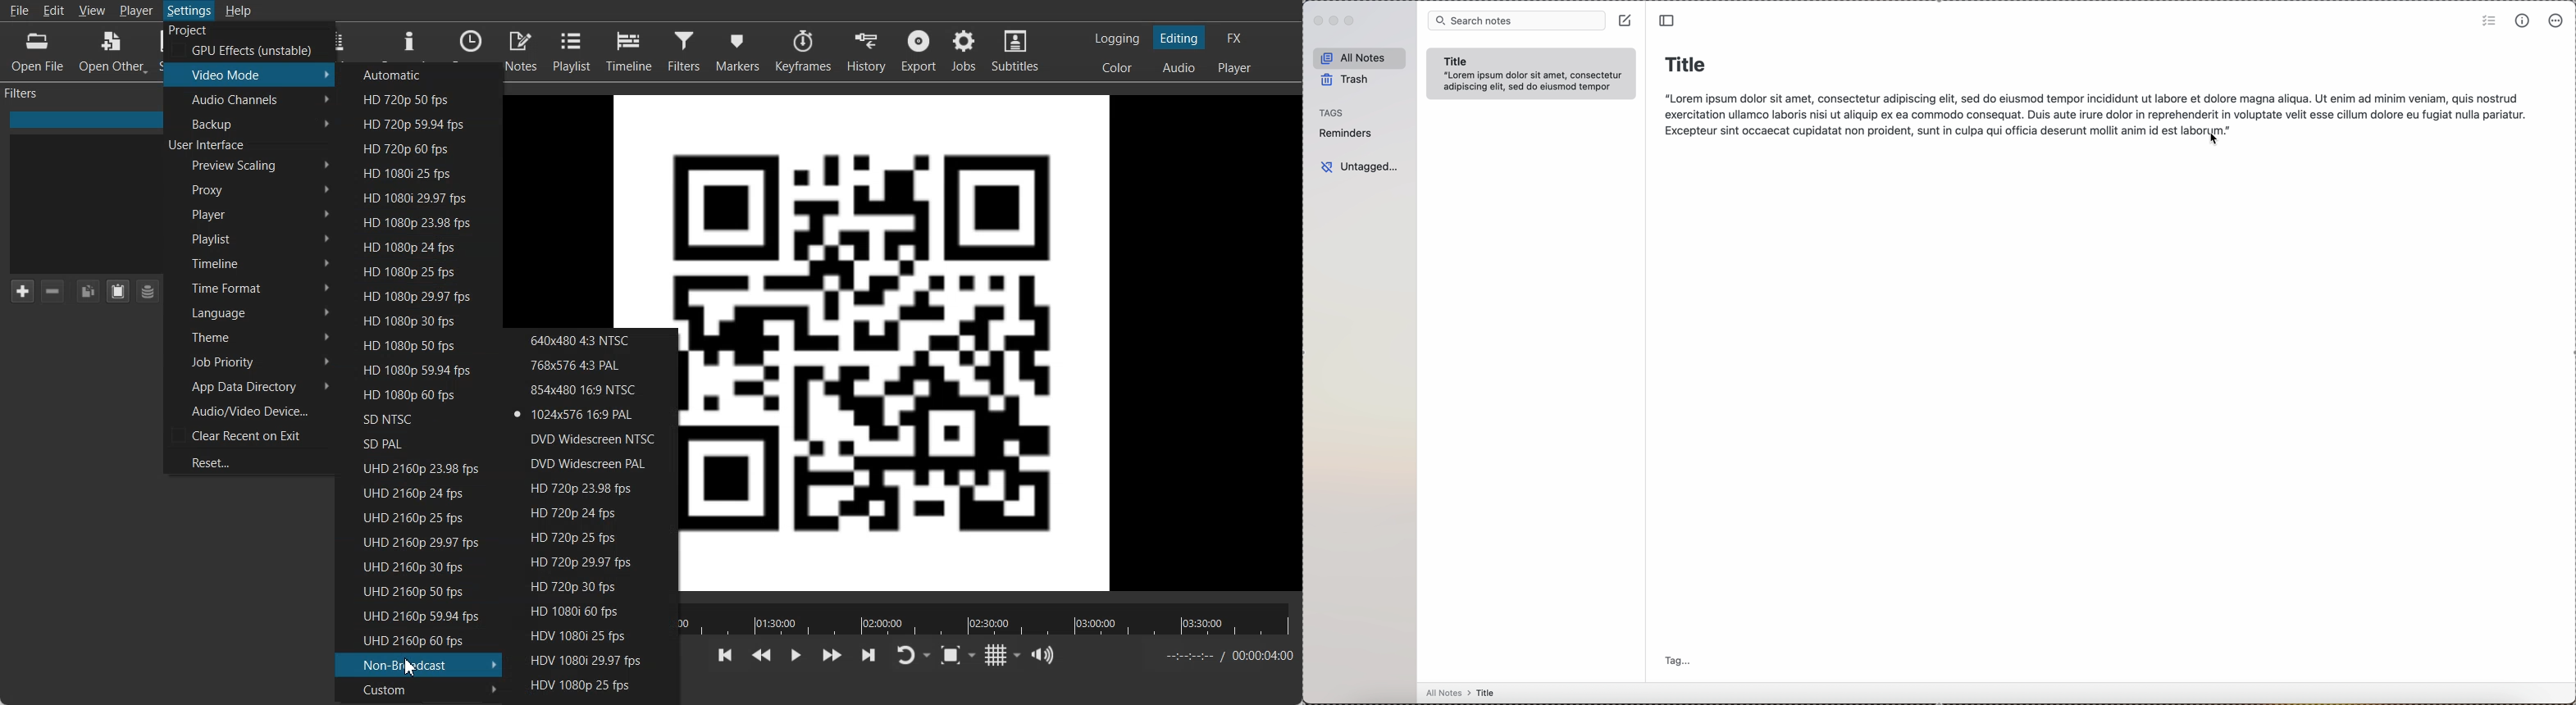  Describe the element at coordinates (1262, 655) in the screenshot. I see `Time added` at that location.